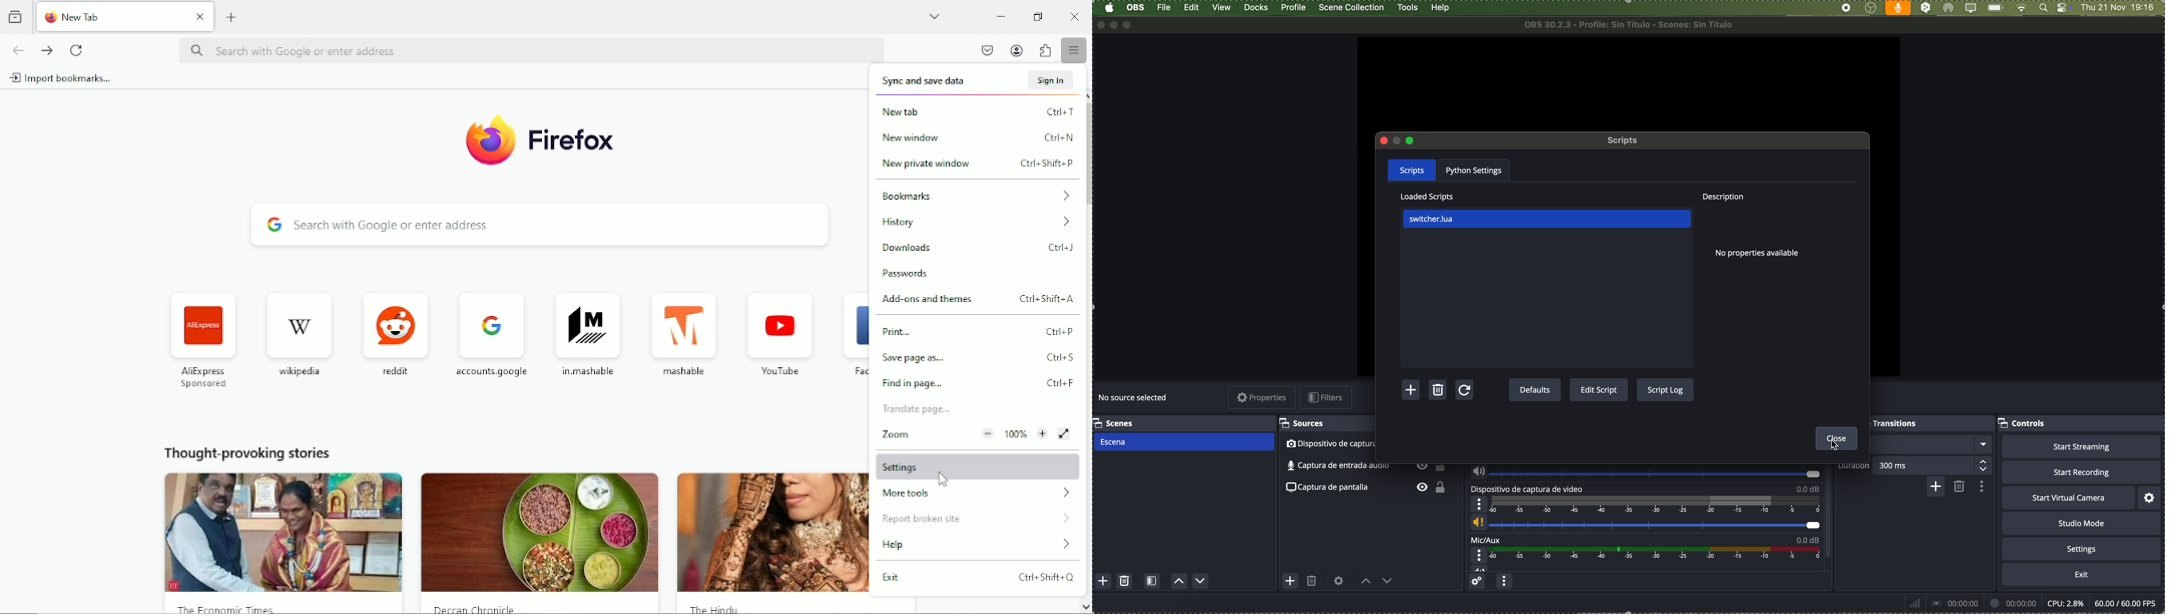  What do you see at coordinates (2123, 8) in the screenshot?
I see `date and hour` at bounding box center [2123, 8].